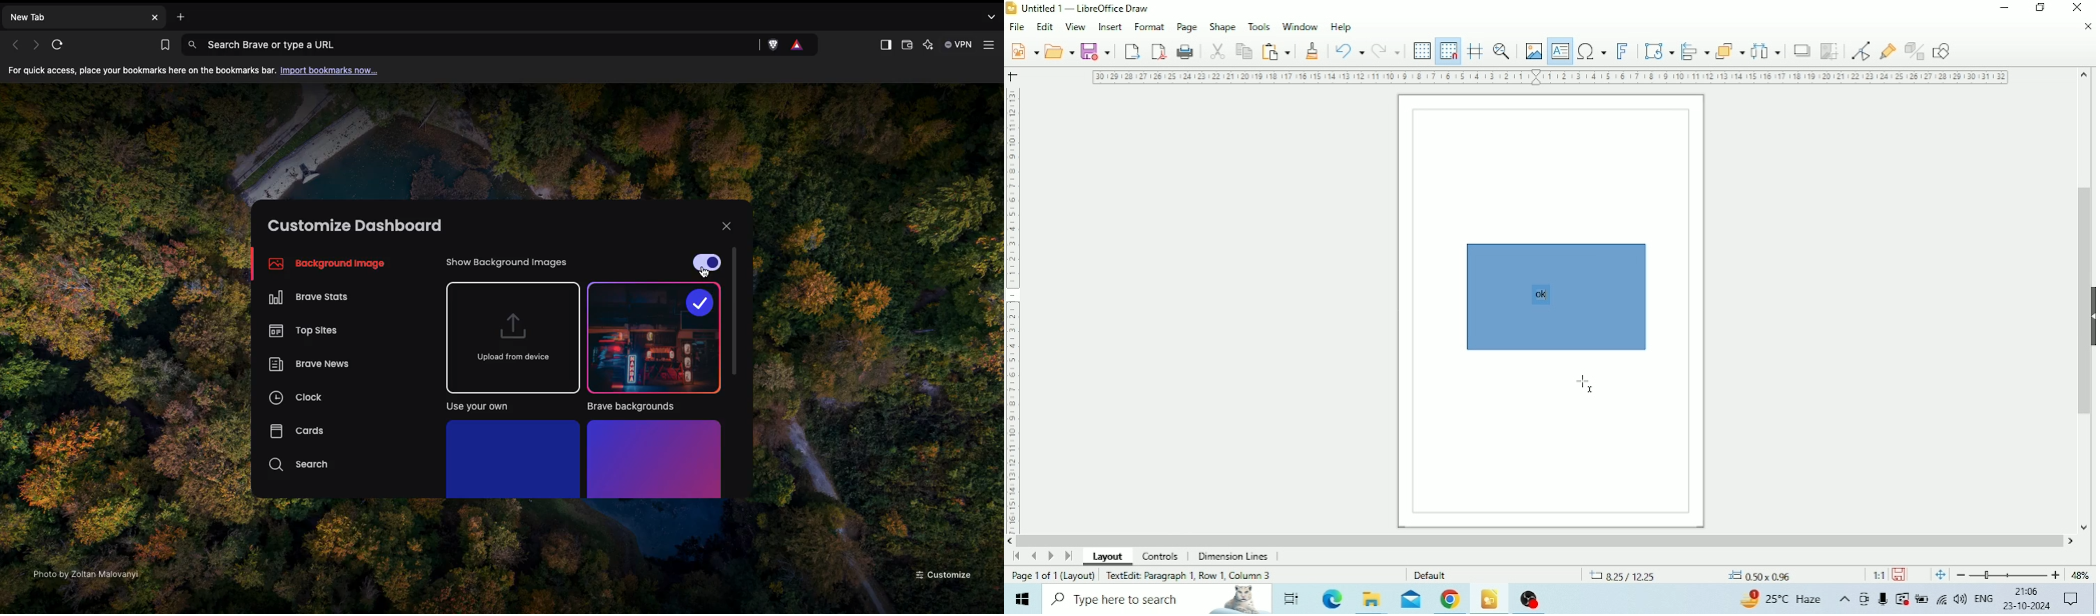 The image size is (2100, 616). What do you see at coordinates (1451, 599) in the screenshot?
I see `Google Chrome` at bounding box center [1451, 599].